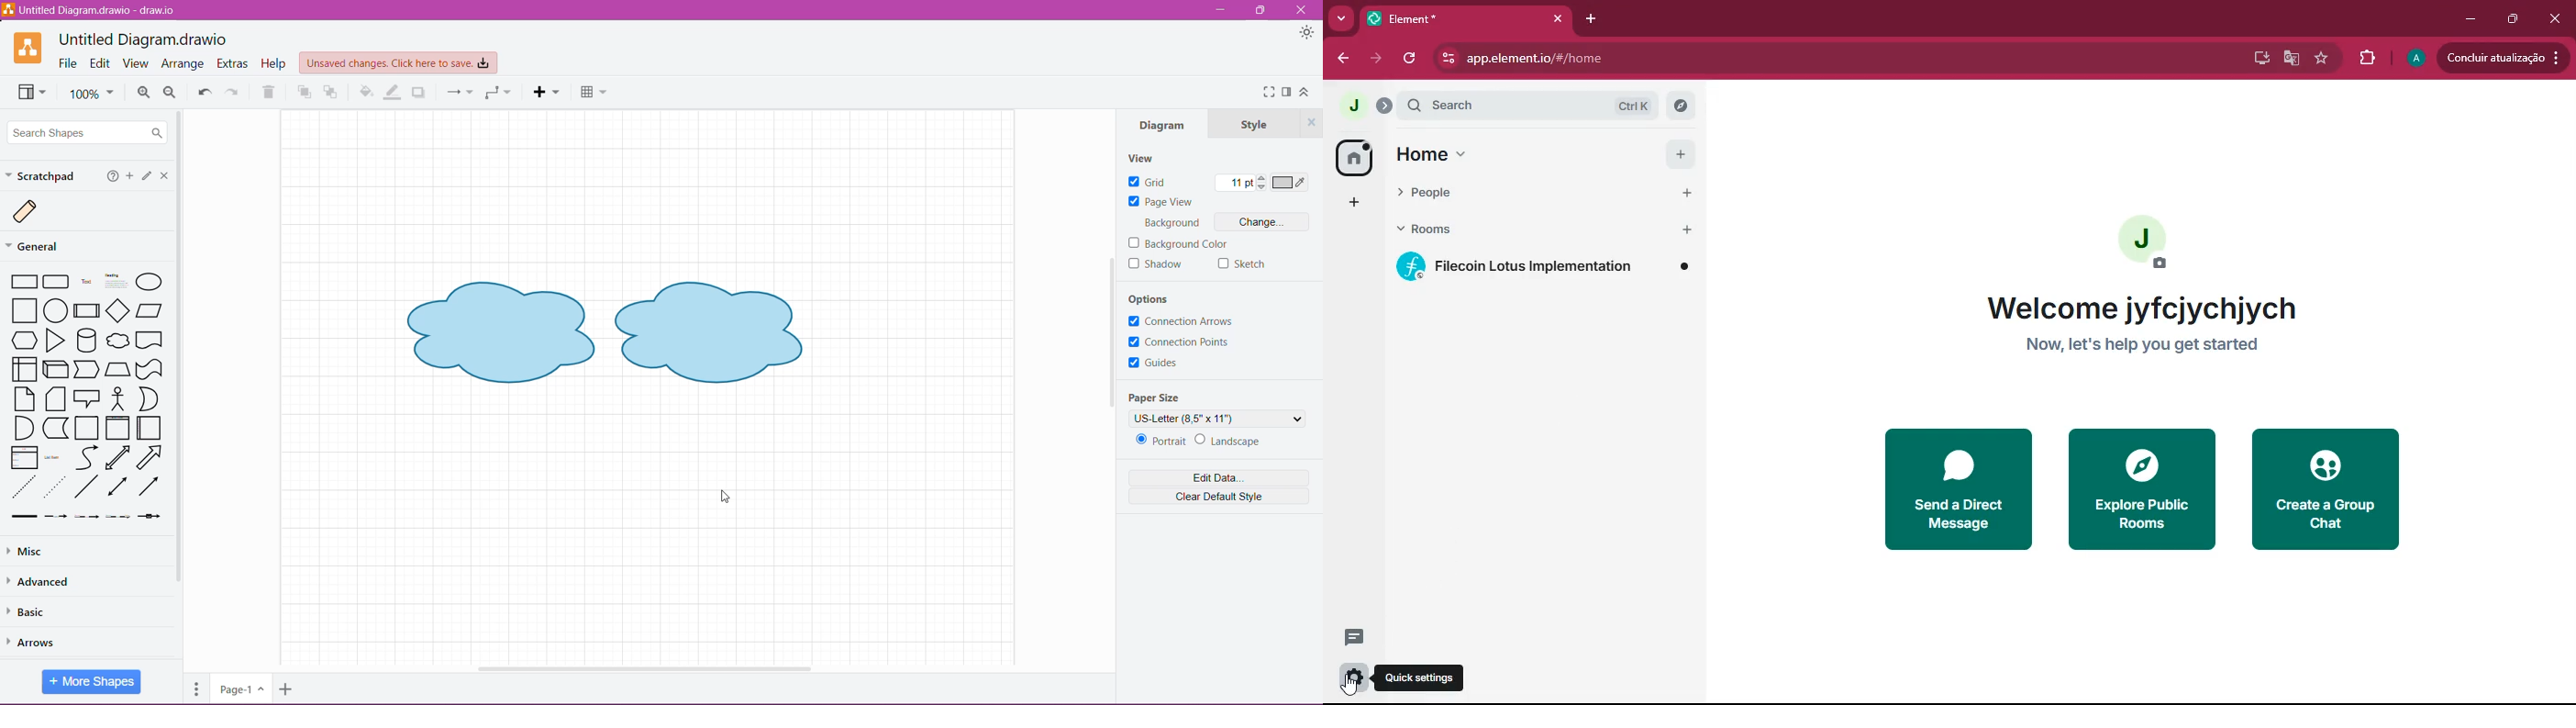  Describe the element at coordinates (1385, 106) in the screenshot. I see `expand` at that location.